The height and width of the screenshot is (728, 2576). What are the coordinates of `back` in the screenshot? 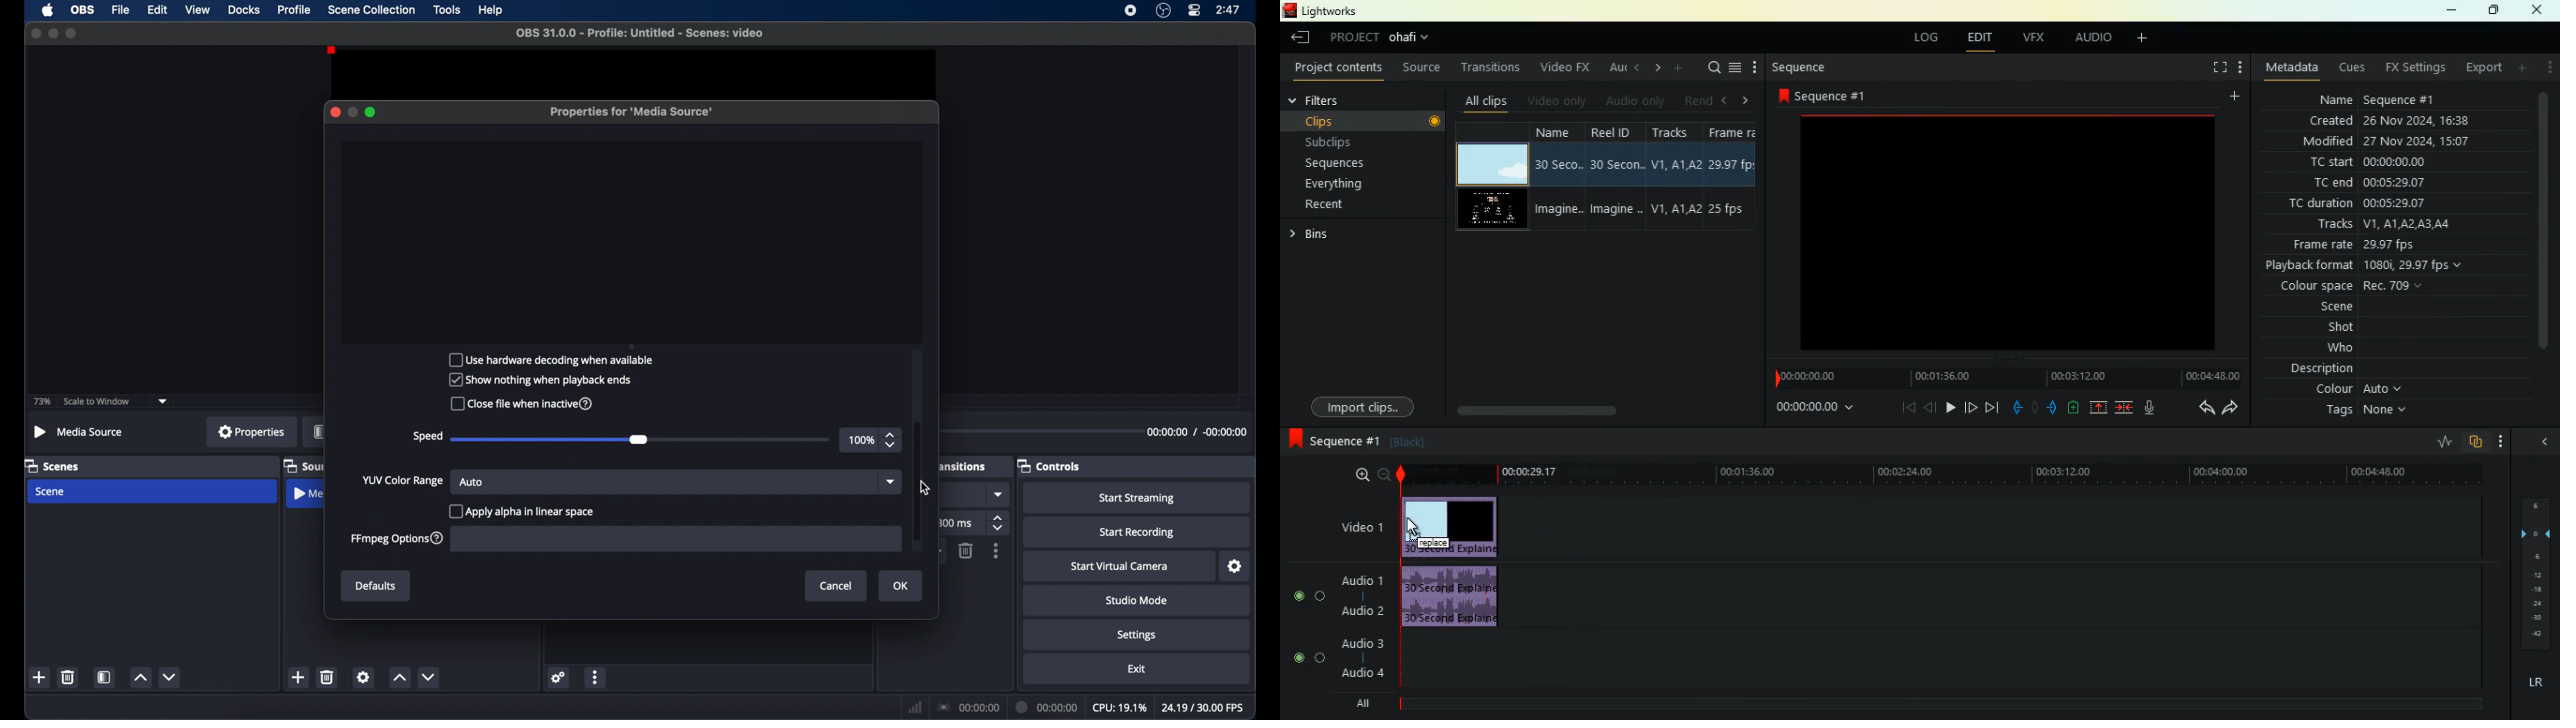 It's located at (1928, 409).